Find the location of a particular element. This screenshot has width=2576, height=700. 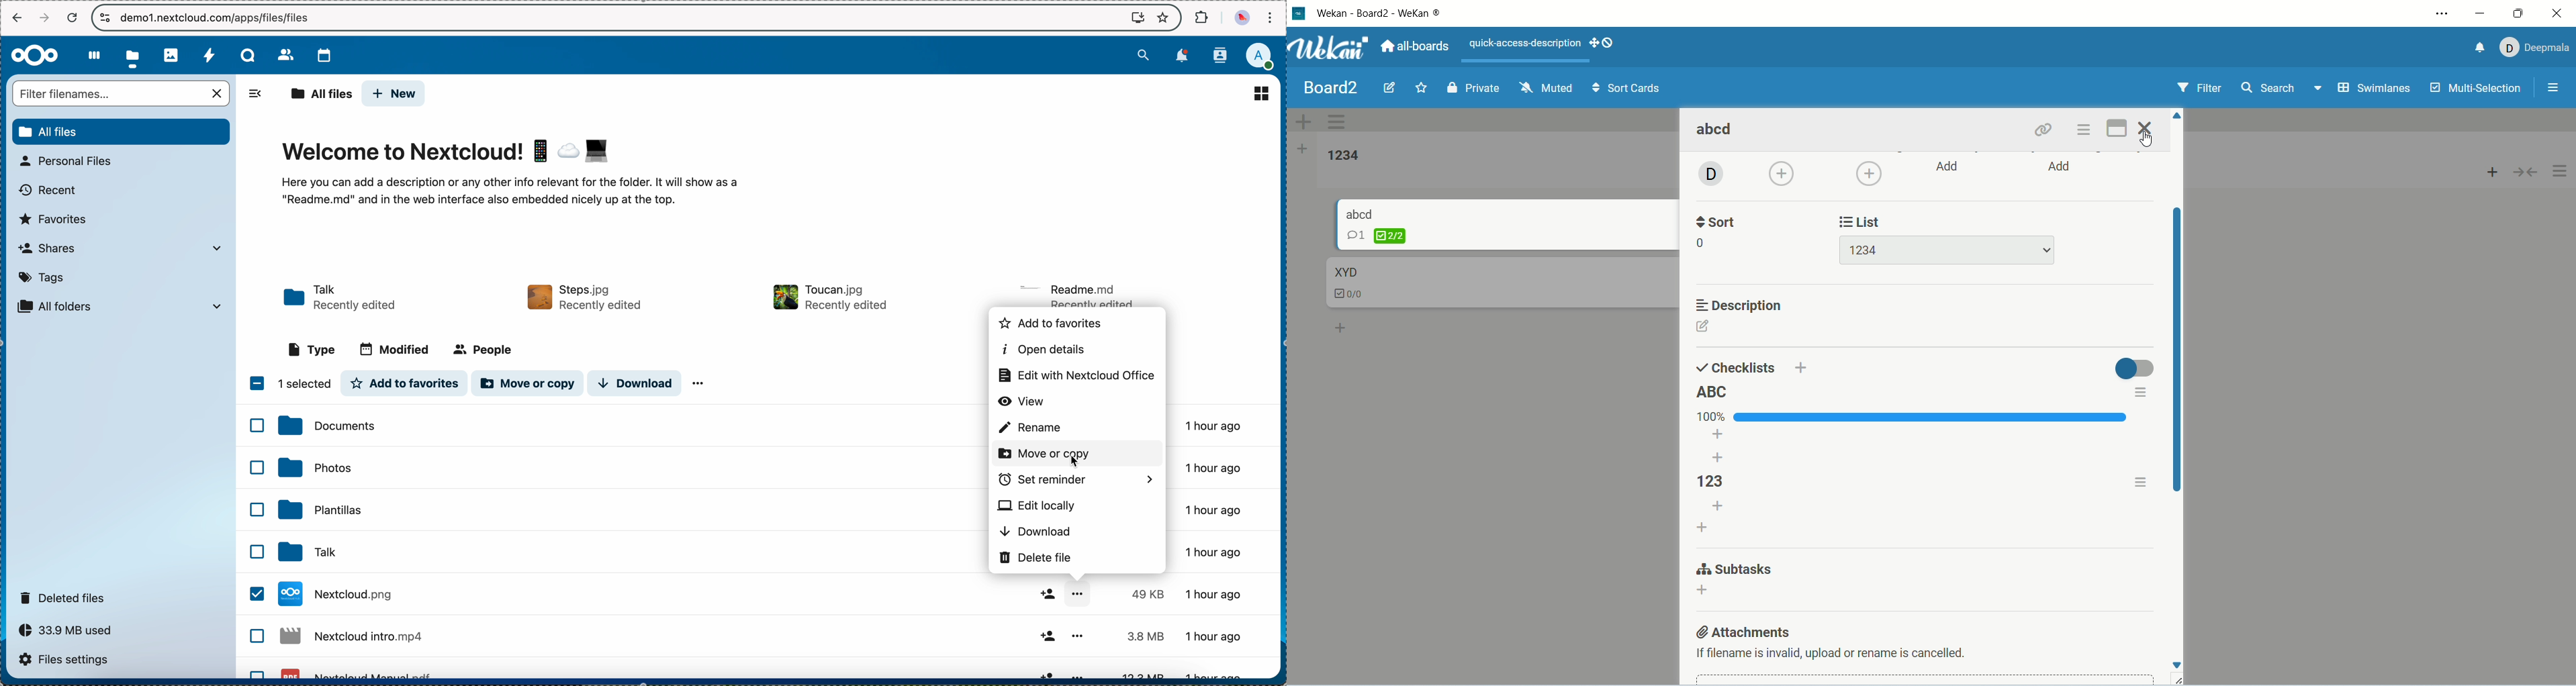

people is located at coordinates (485, 349).